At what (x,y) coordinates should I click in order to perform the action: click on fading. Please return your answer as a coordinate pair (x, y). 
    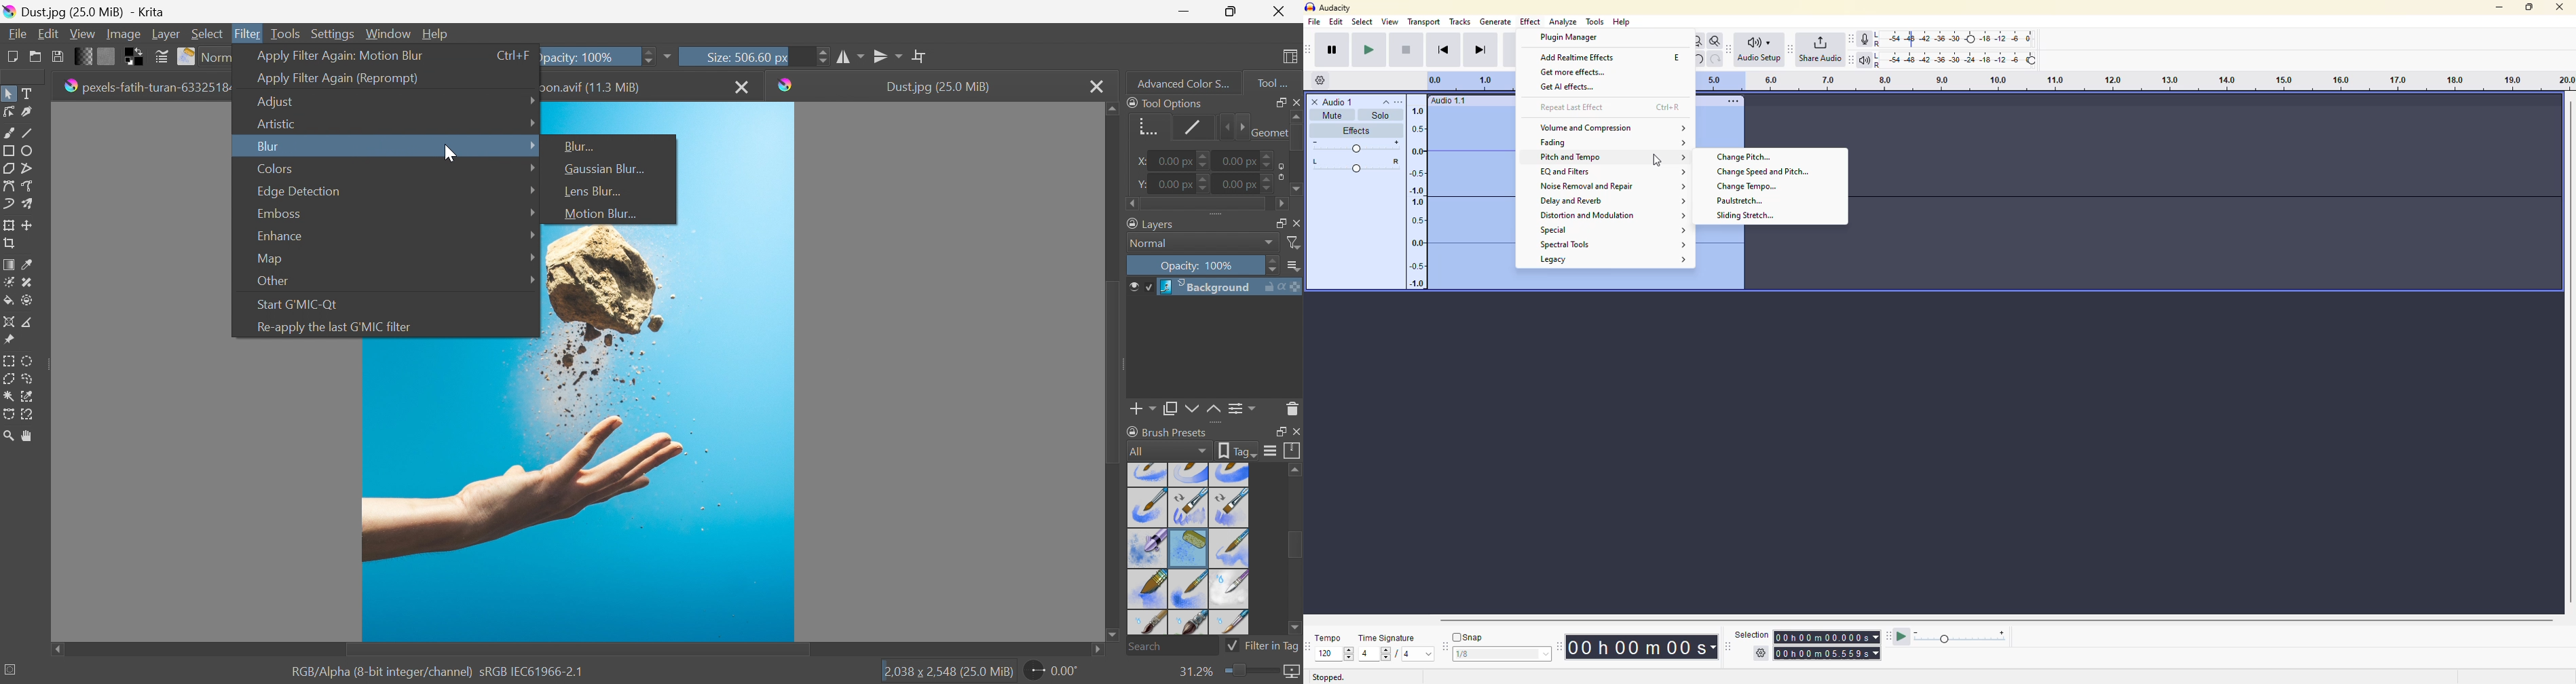
    Looking at the image, I should click on (1556, 142).